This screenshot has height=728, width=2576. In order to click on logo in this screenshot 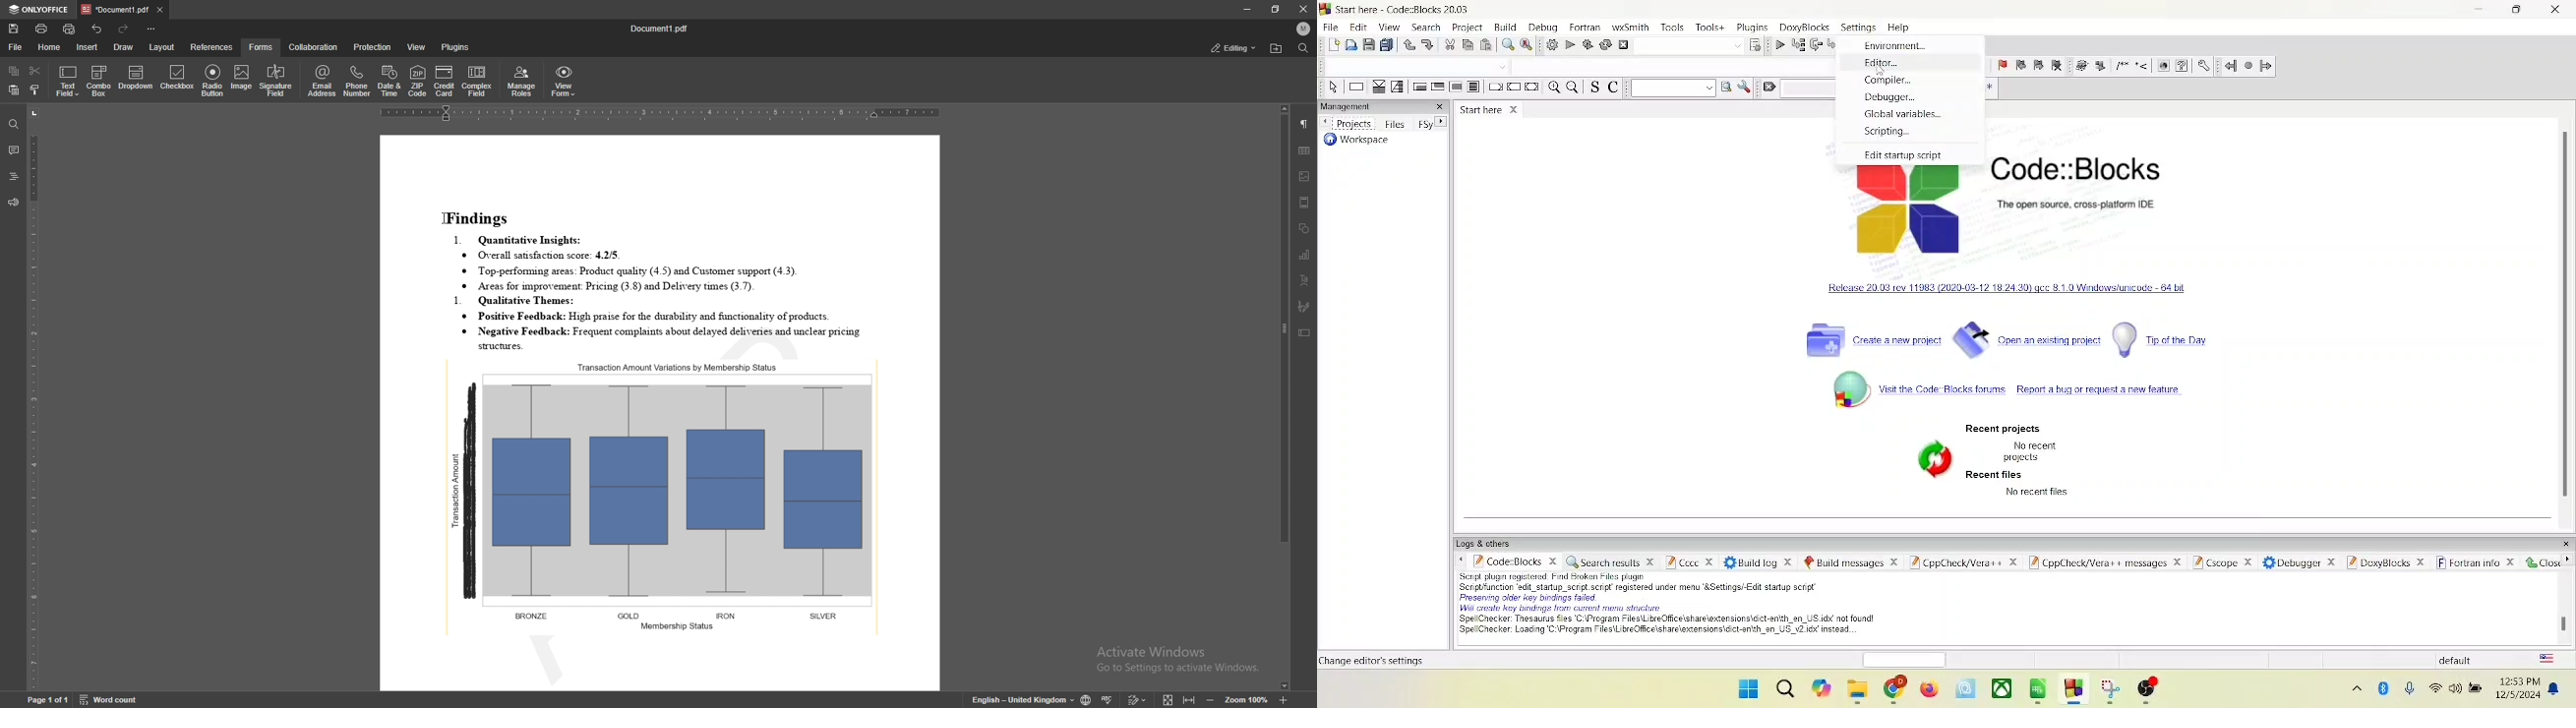, I will do `click(1325, 10)`.